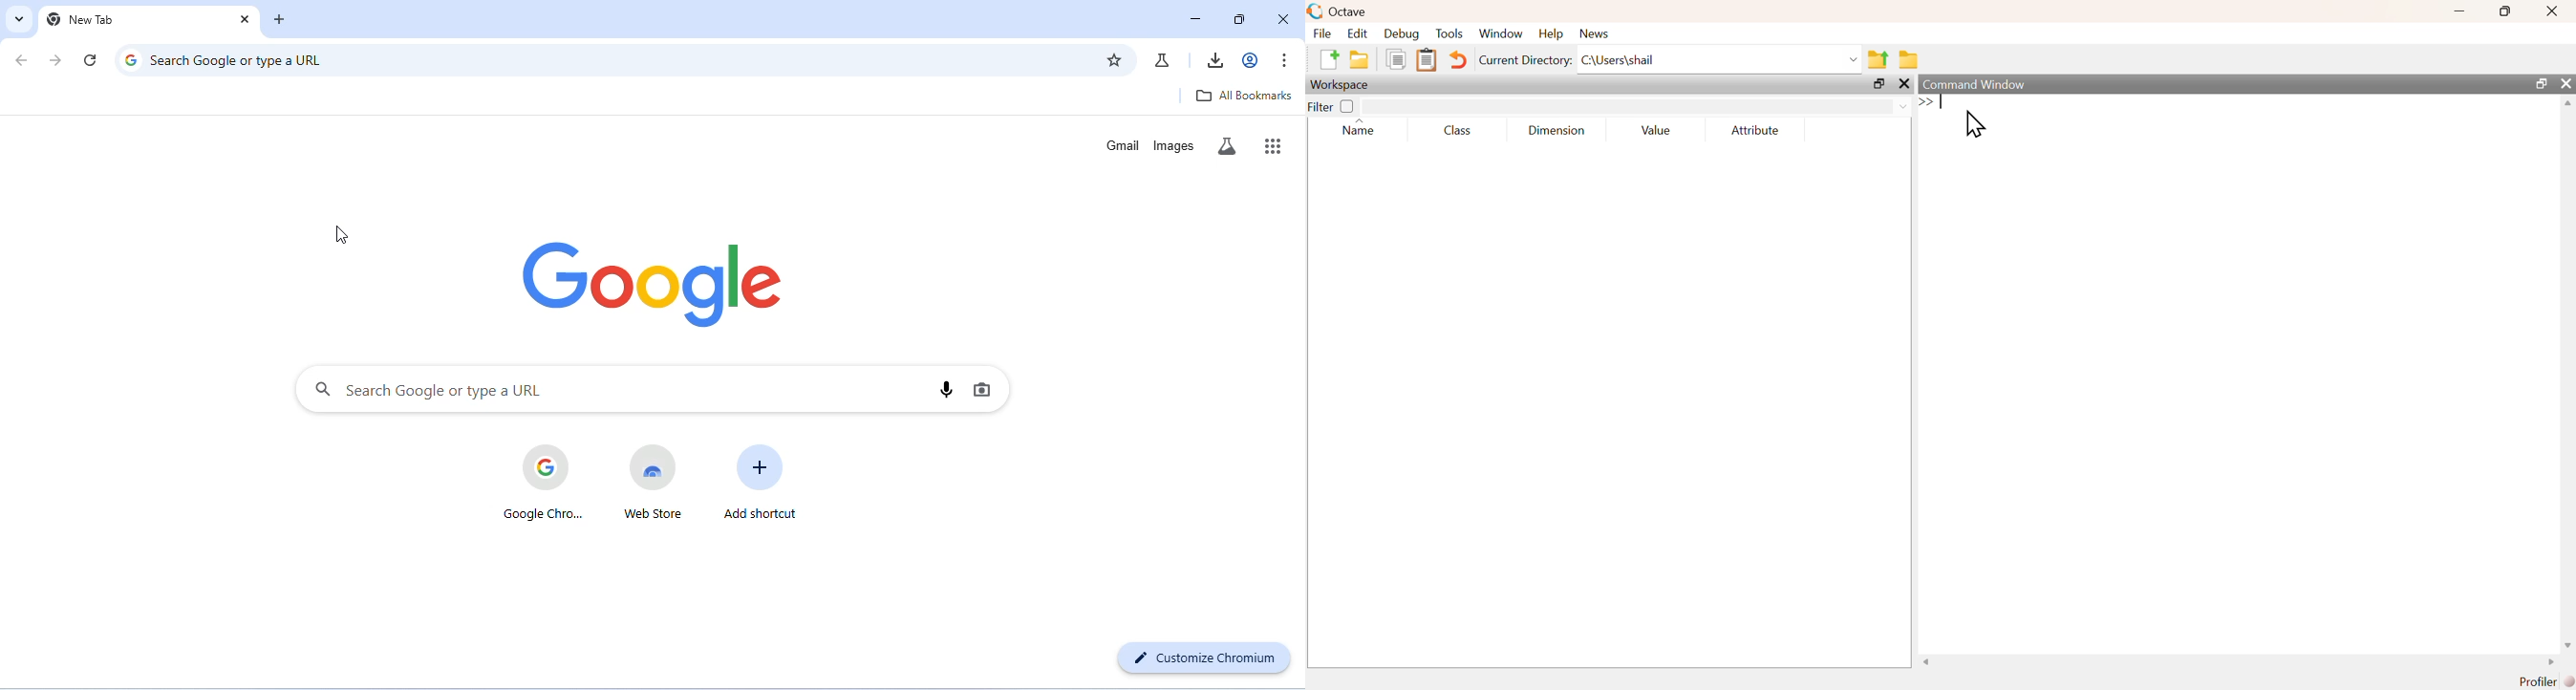 The width and height of the screenshot is (2576, 700). What do you see at coordinates (2549, 663) in the screenshot?
I see `scroll right` at bounding box center [2549, 663].